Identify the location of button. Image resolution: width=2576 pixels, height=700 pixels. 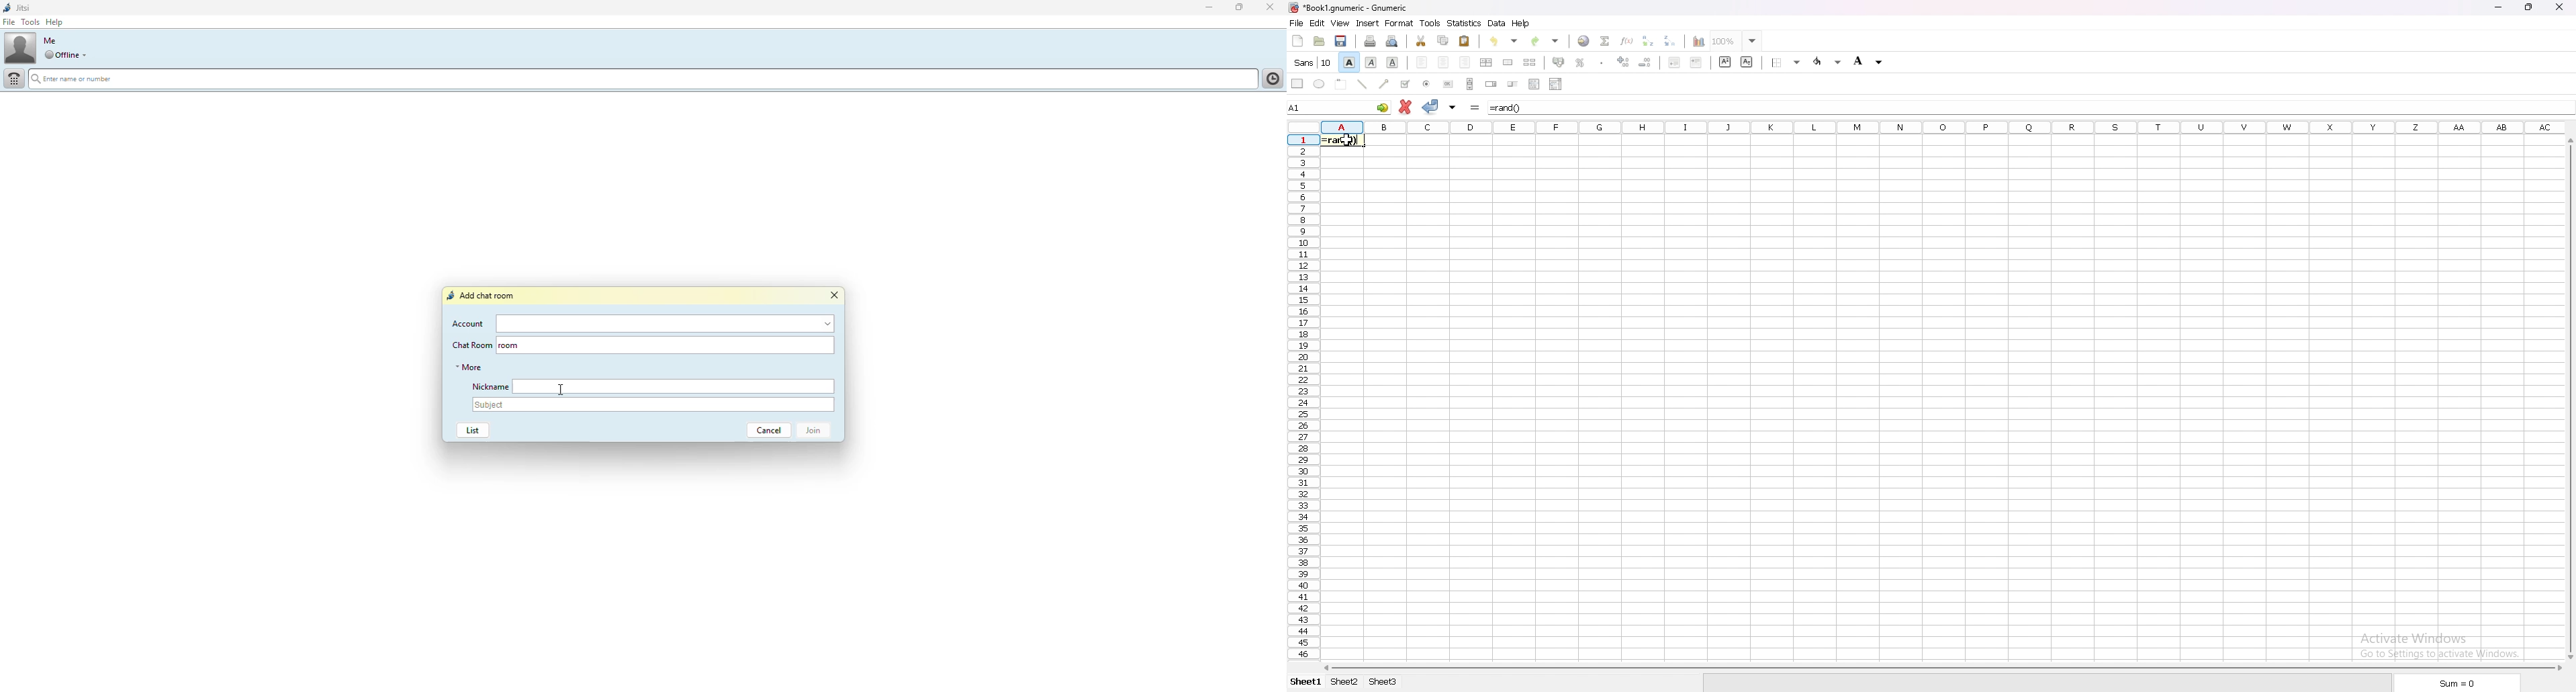
(1447, 84).